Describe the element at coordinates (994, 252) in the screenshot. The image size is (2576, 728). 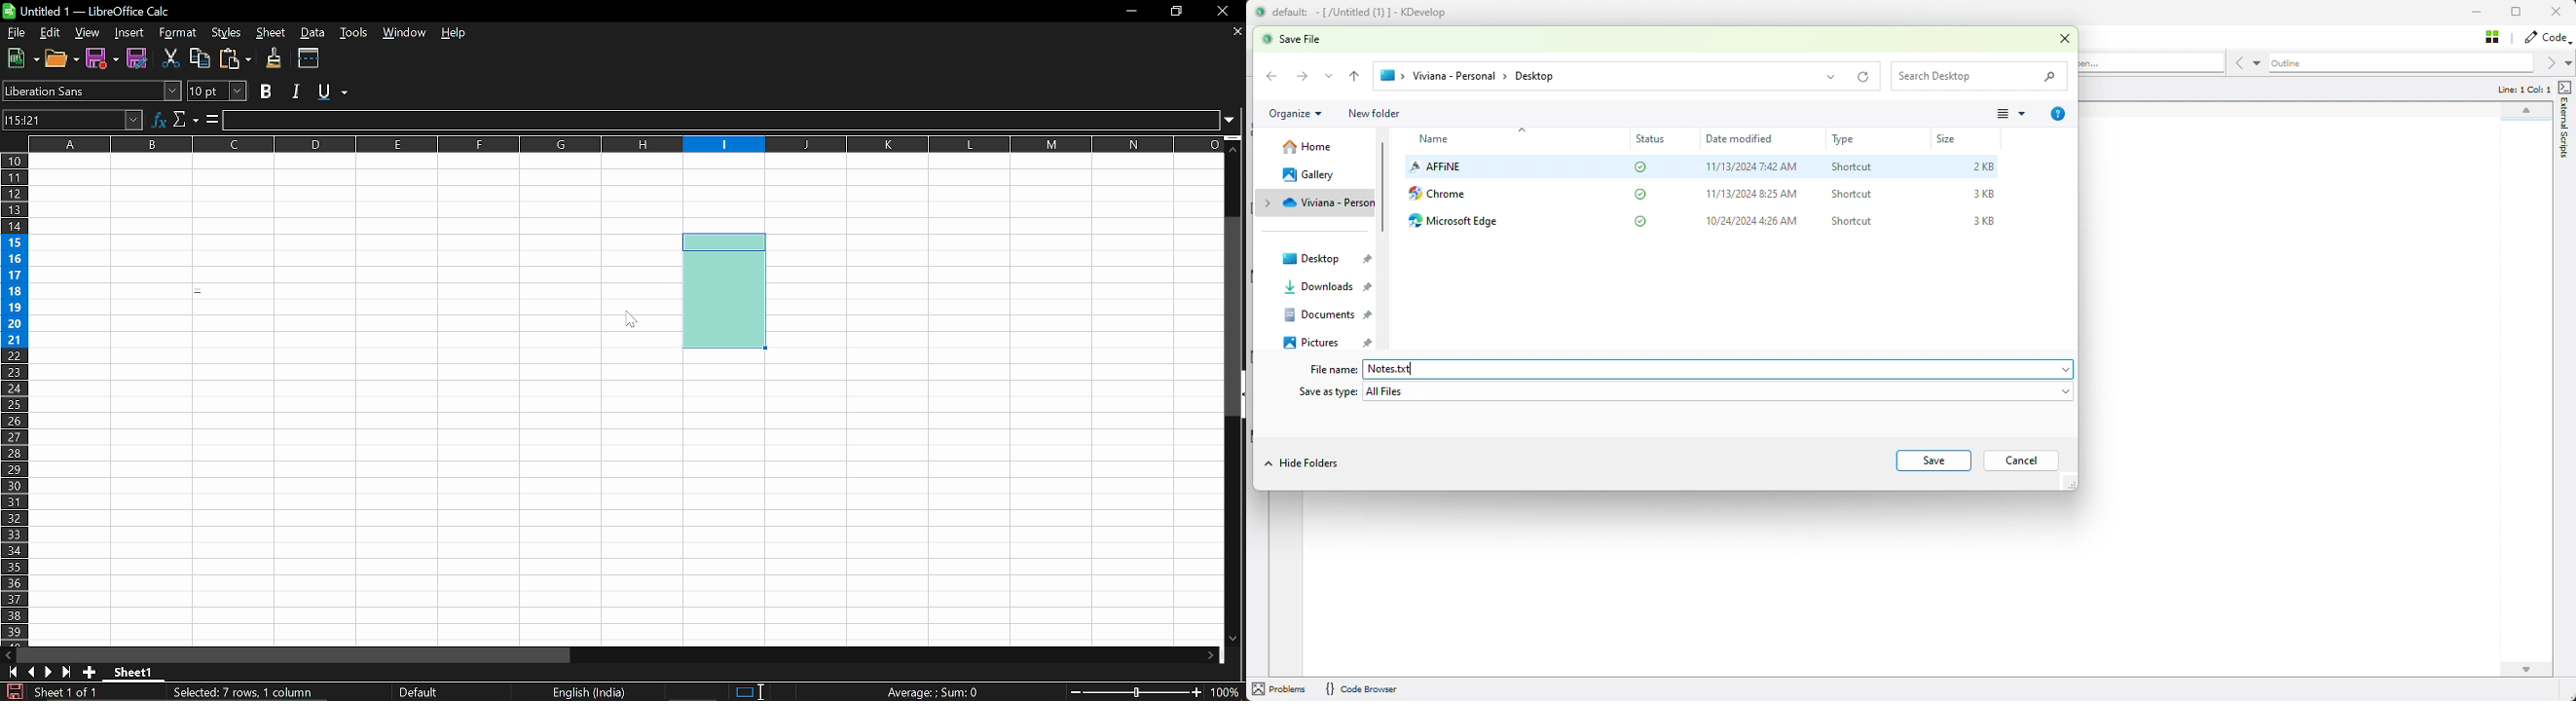
I see `Fillable cells` at that location.